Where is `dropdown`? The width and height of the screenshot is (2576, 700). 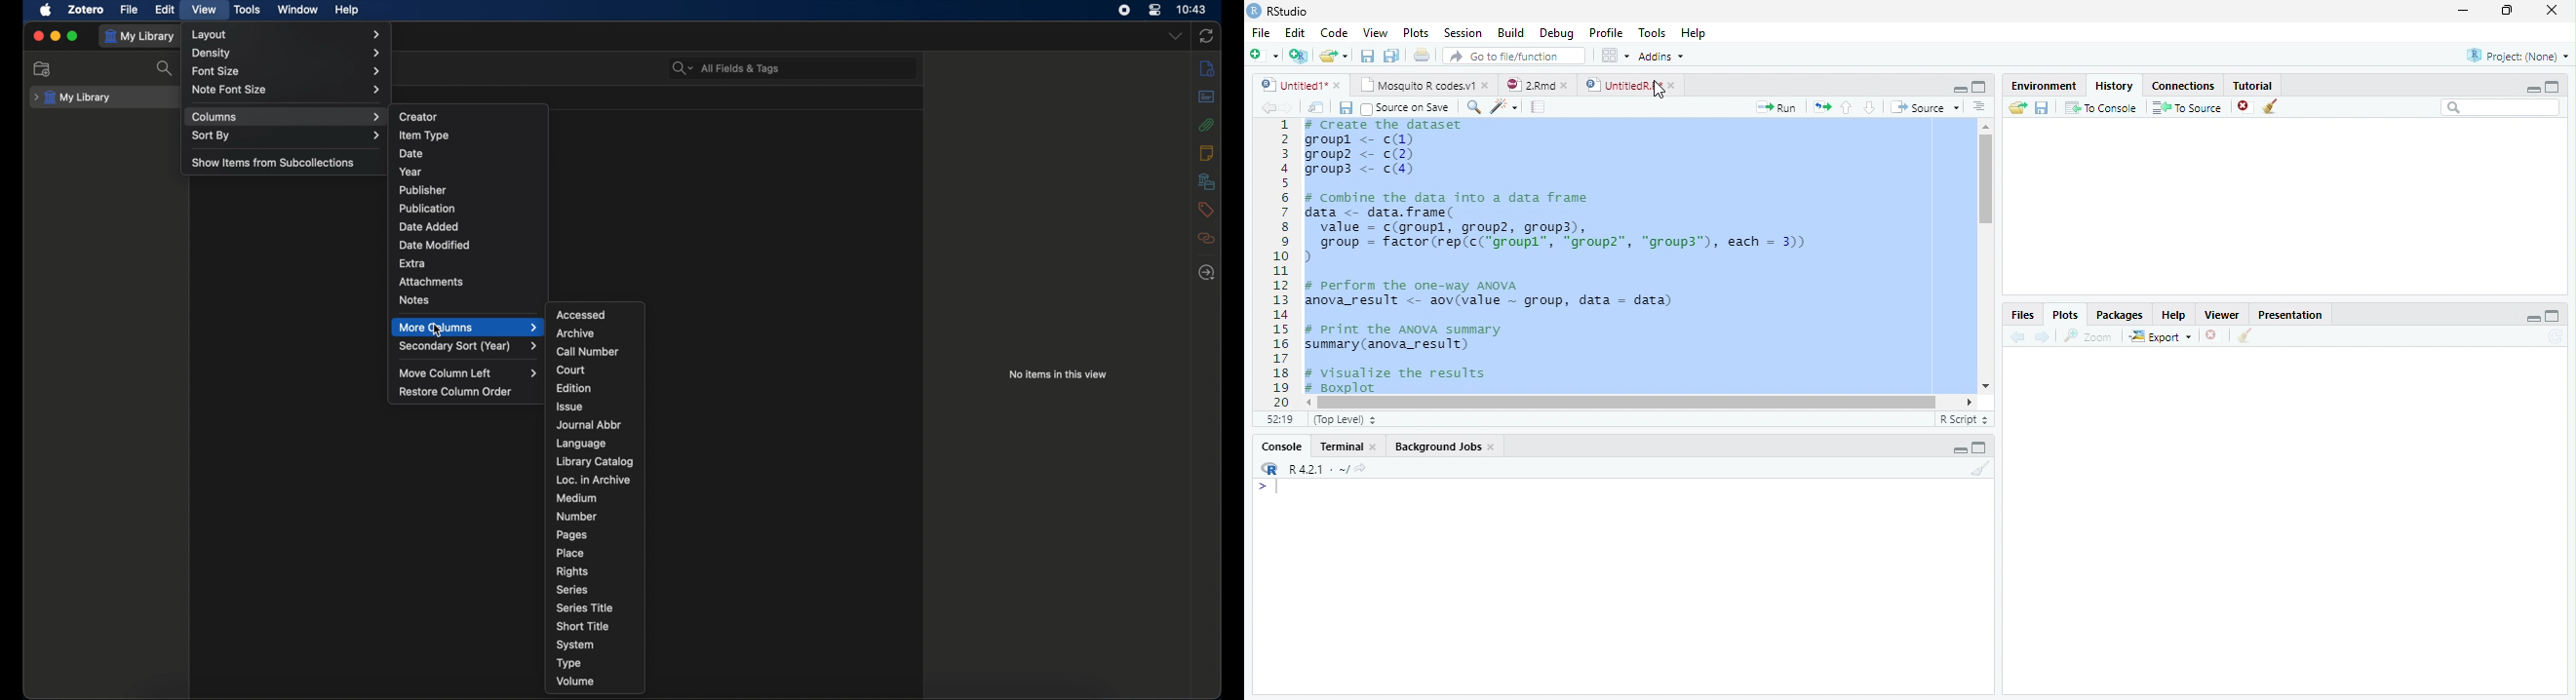 dropdown is located at coordinates (1176, 36).